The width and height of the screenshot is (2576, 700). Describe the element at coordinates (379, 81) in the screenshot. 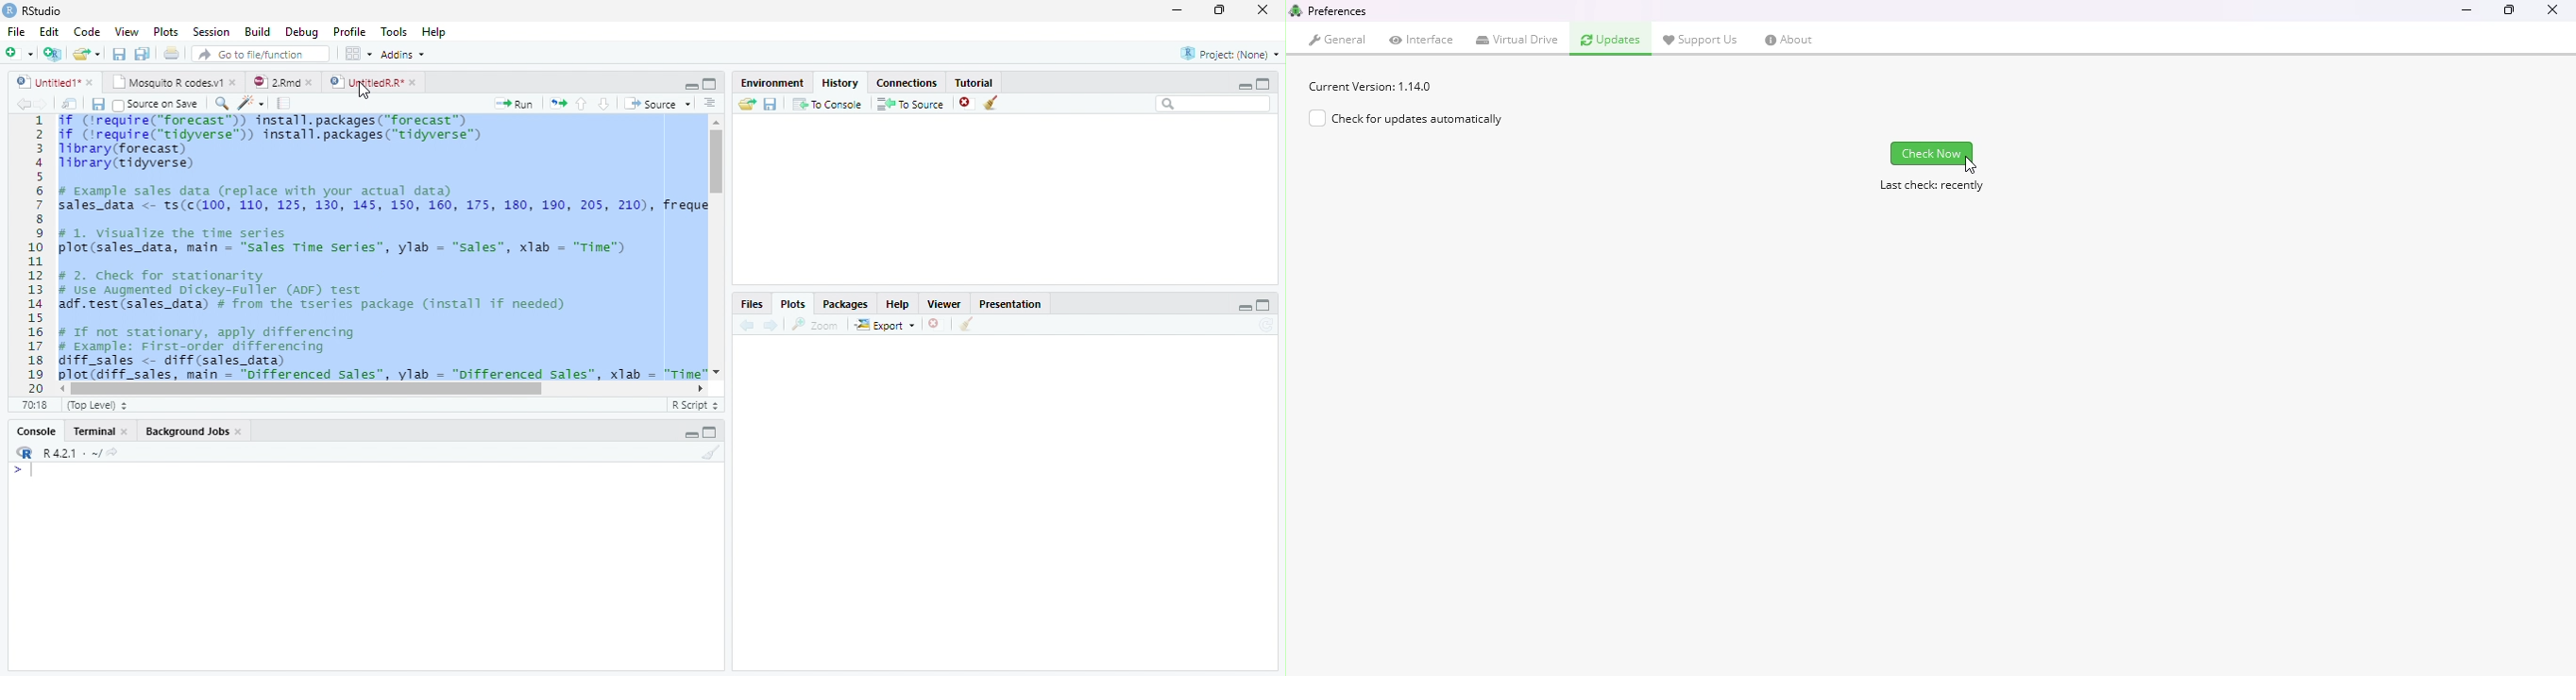

I see `UntitledR.R` at that location.